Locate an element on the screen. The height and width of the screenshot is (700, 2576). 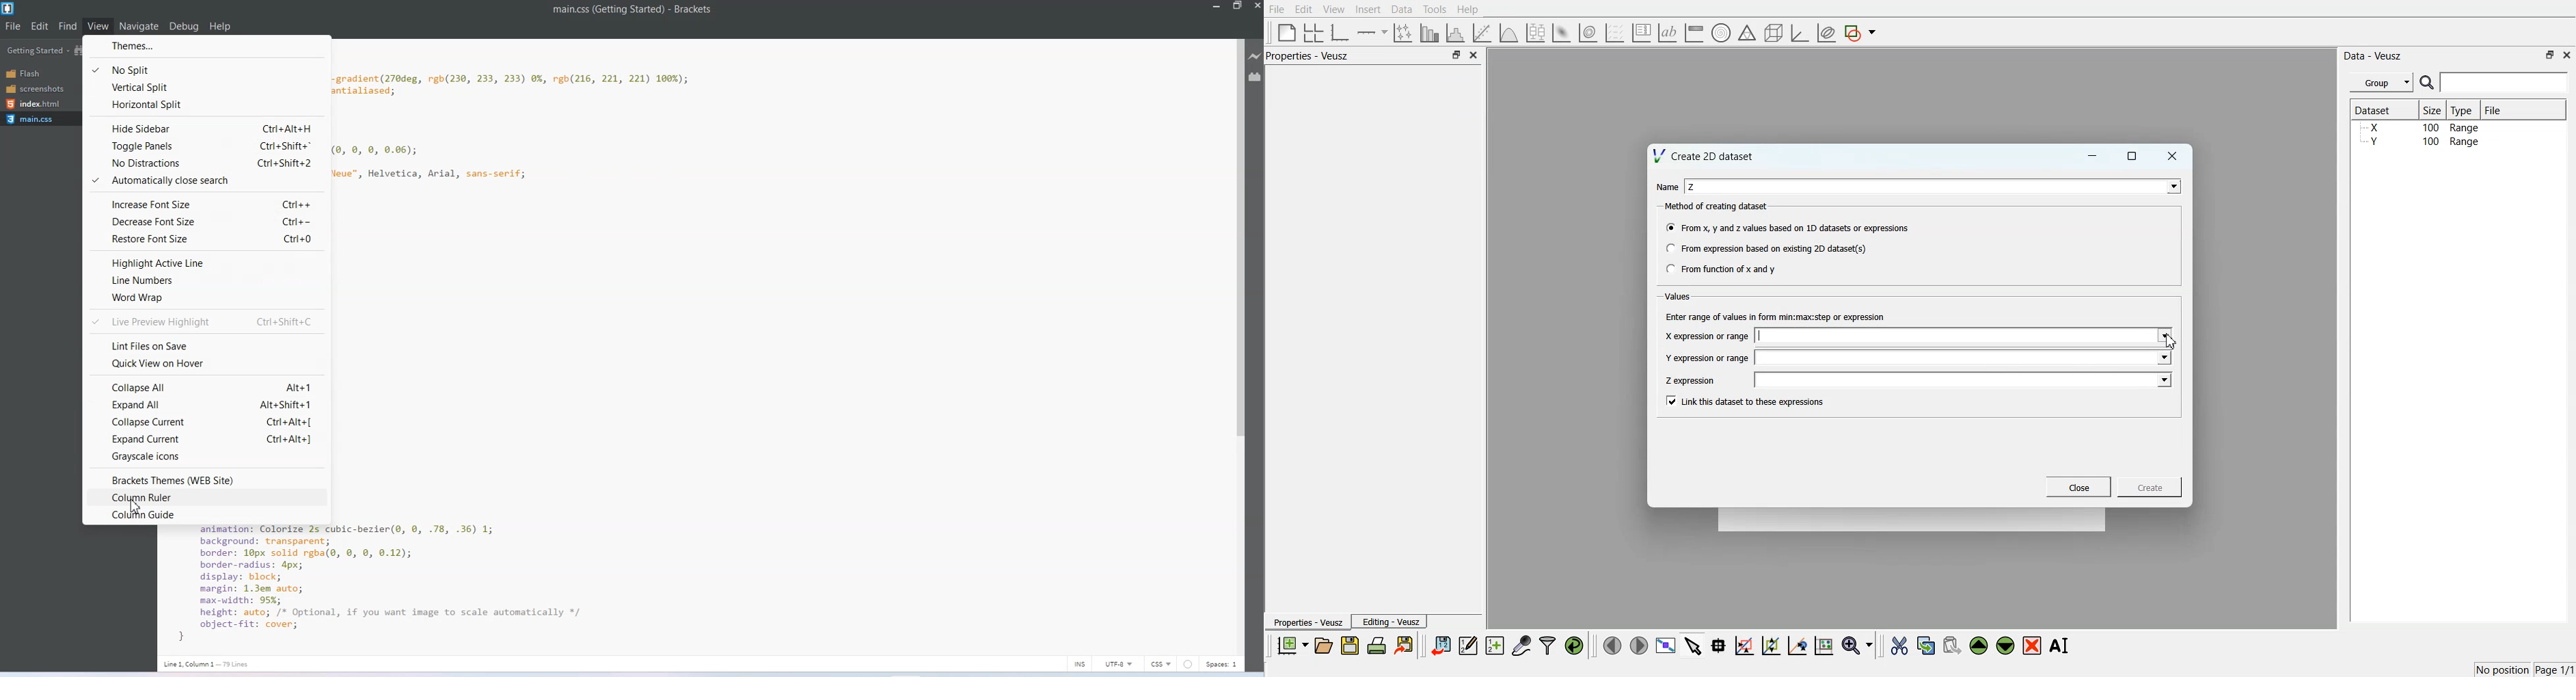
Minimize is located at coordinates (2092, 156).